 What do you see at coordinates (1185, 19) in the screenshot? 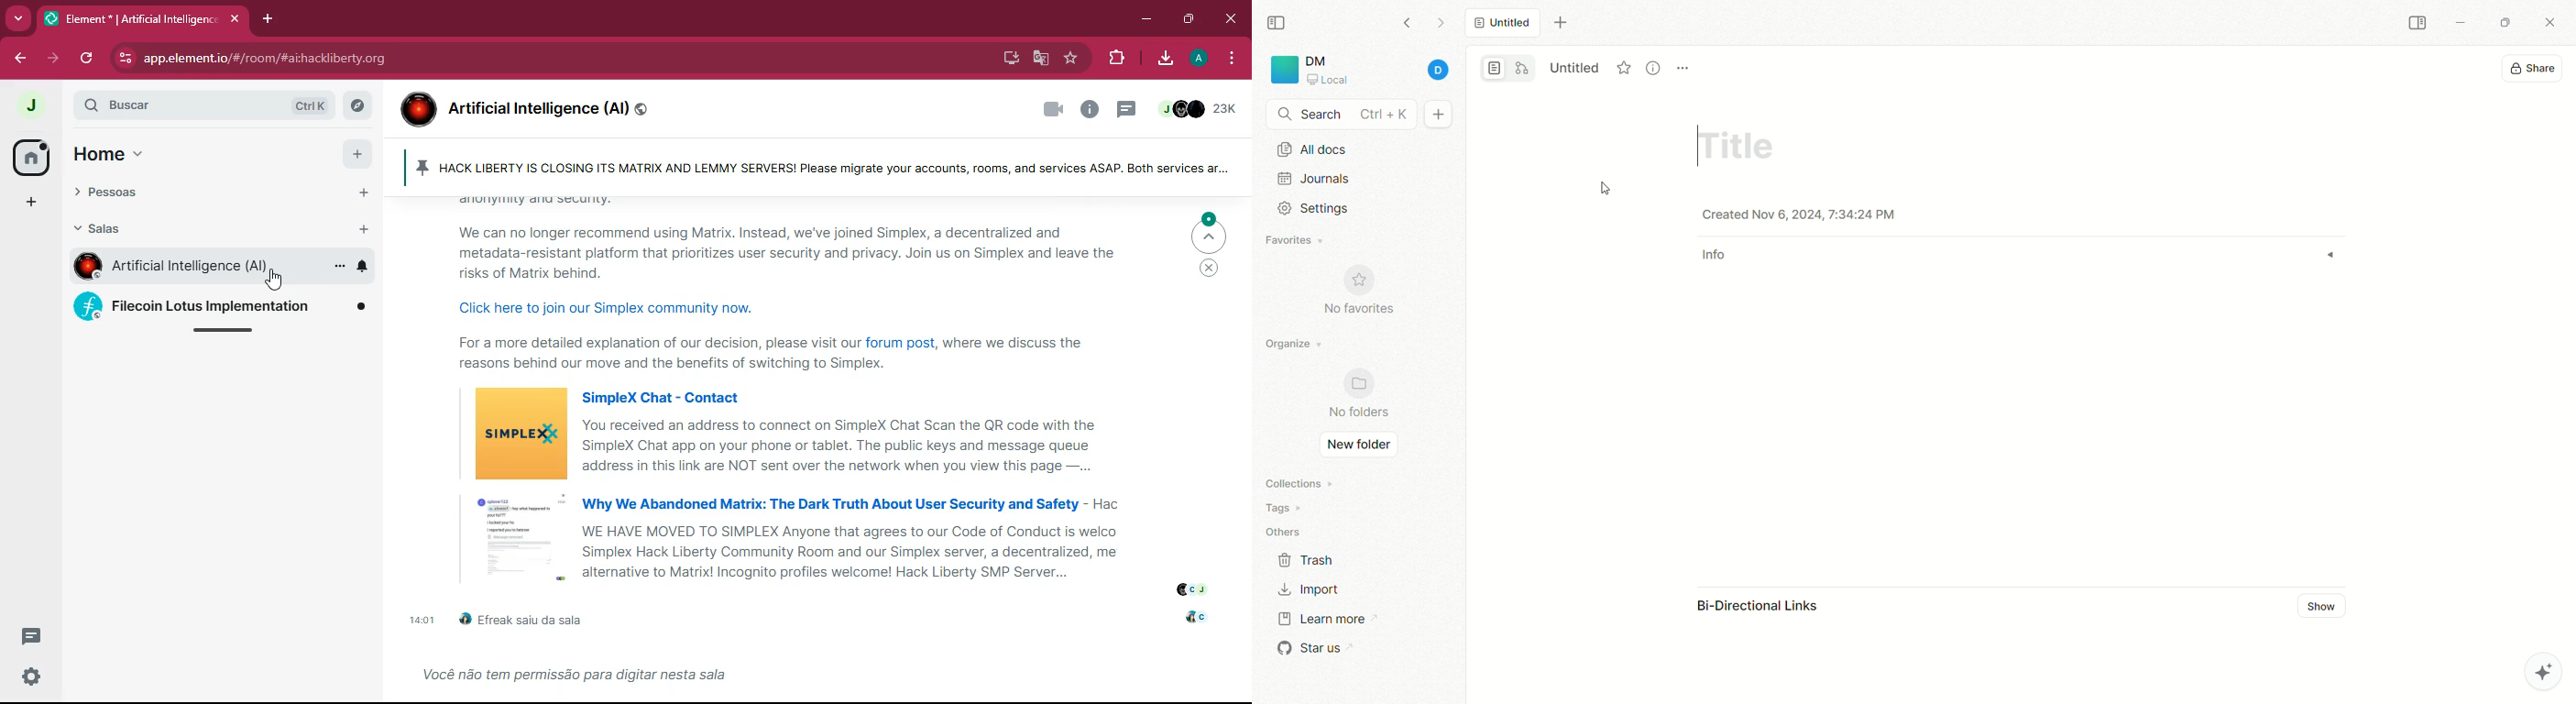
I see `maximize` at bounding box center [1185, 19].